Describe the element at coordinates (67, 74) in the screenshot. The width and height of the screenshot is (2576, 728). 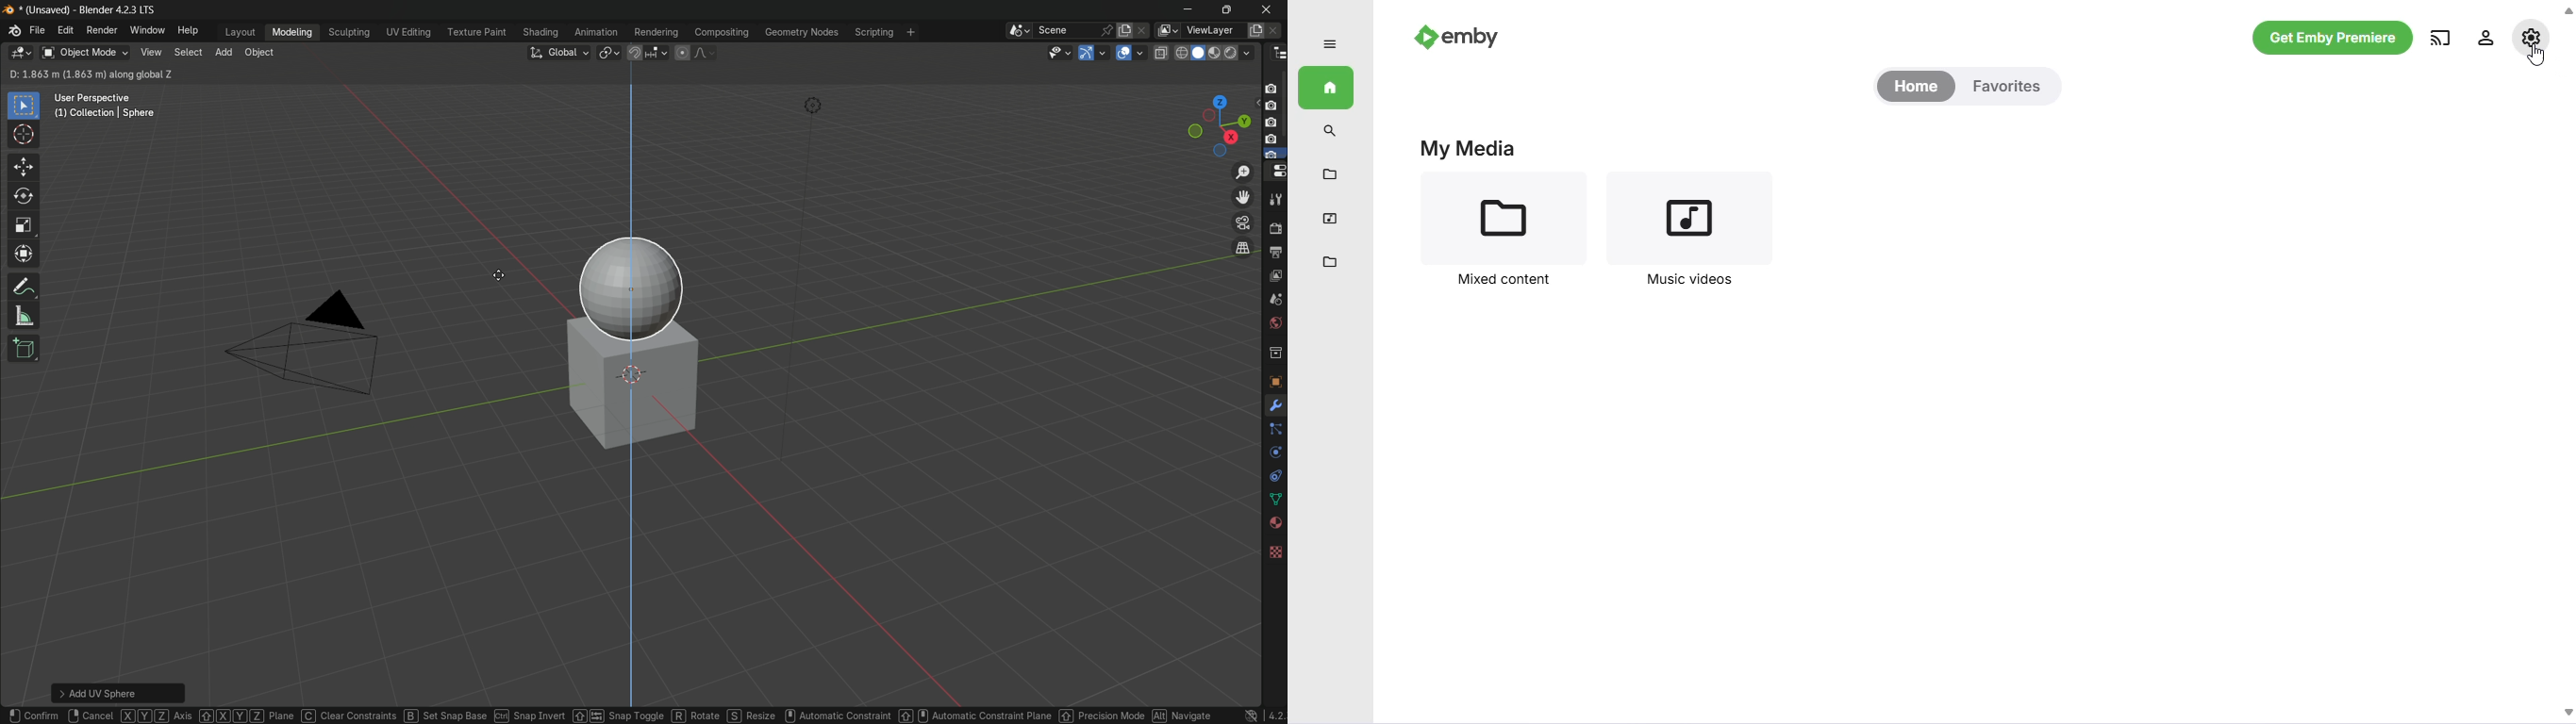
I see `invert existing selection` at that location.